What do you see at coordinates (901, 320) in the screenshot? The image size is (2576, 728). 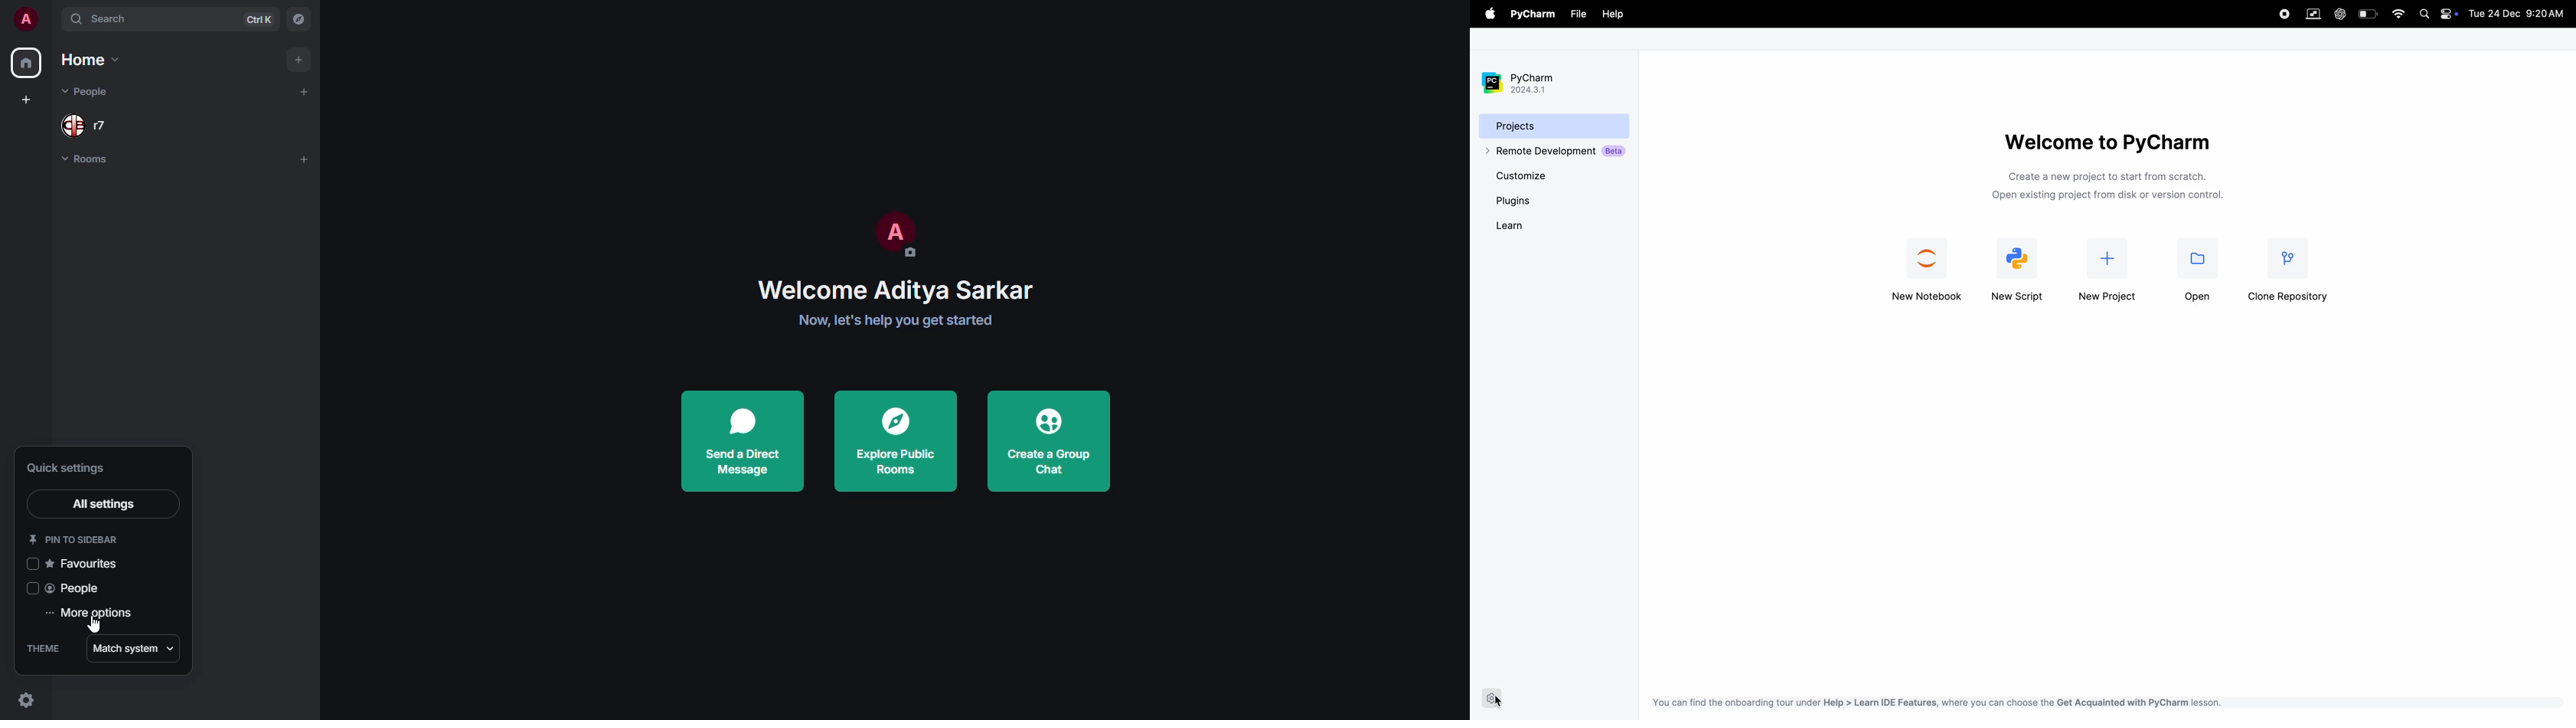 I see `Now, let's help you get started` at bounding box center [901, 320].